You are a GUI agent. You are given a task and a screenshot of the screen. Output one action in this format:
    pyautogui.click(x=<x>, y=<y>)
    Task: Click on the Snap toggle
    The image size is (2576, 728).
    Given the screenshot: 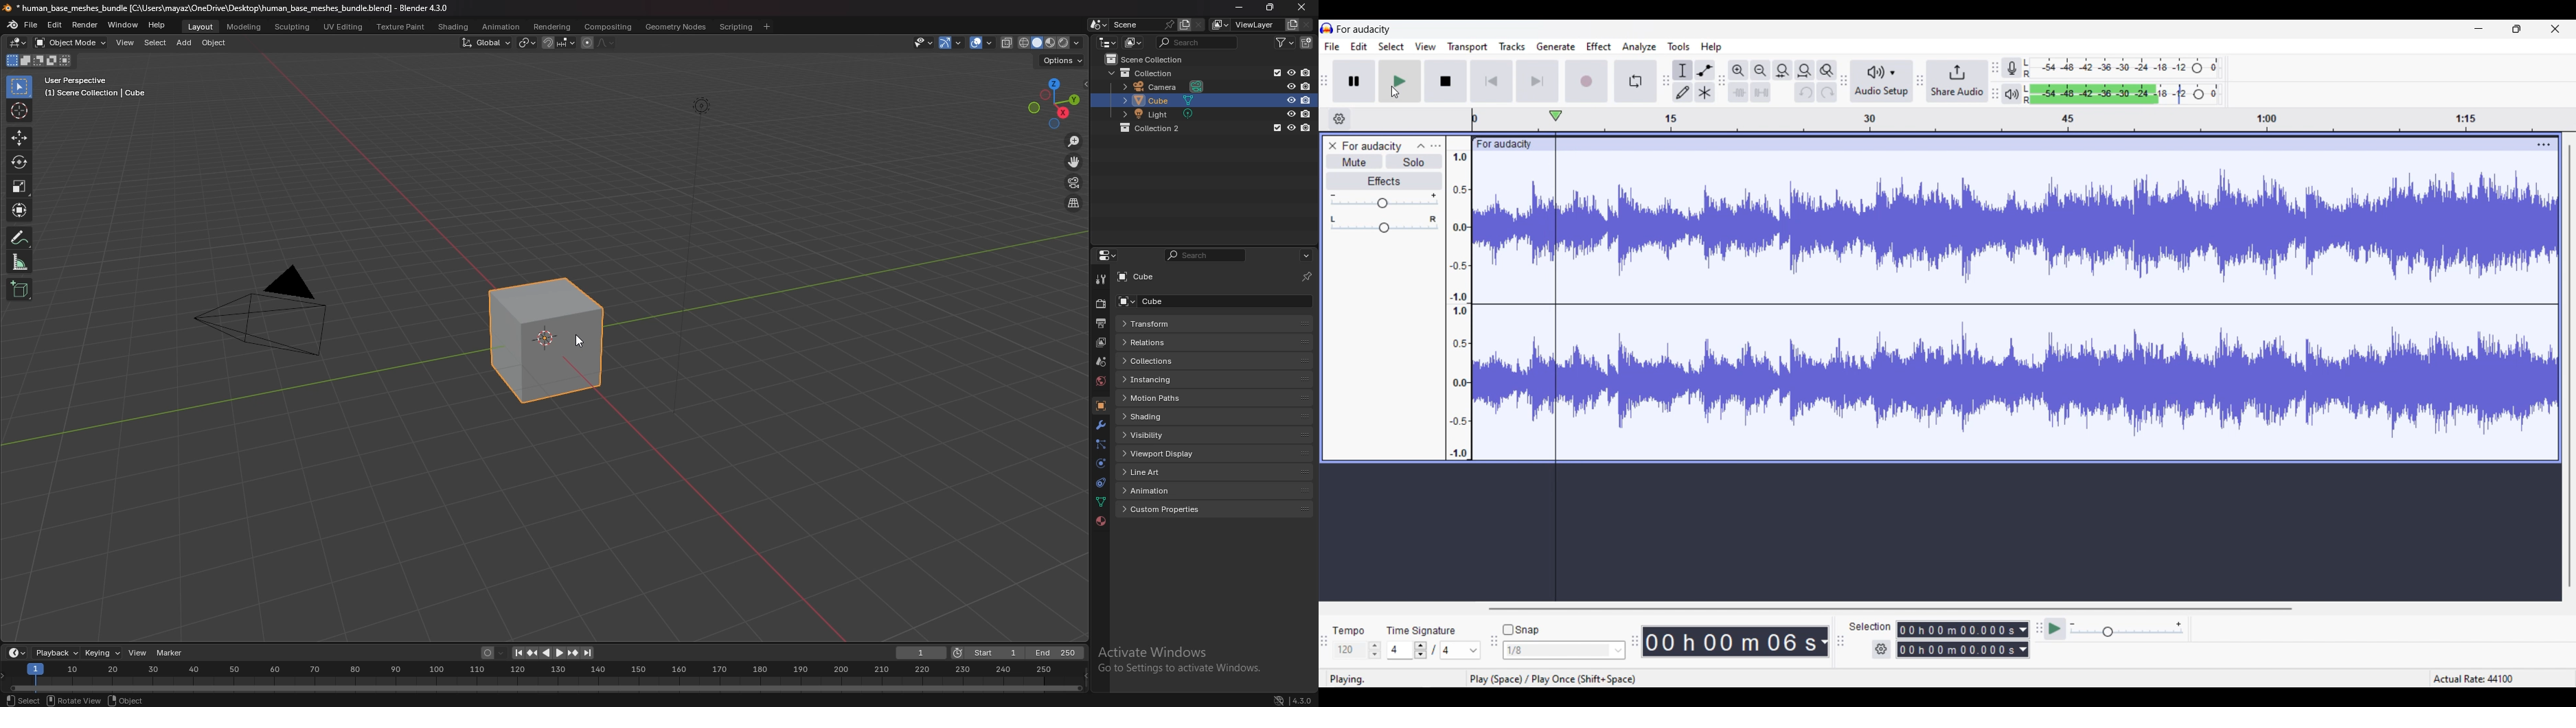 What is the action you would take?
    pyautogui.click(x=1521, y=630)
    